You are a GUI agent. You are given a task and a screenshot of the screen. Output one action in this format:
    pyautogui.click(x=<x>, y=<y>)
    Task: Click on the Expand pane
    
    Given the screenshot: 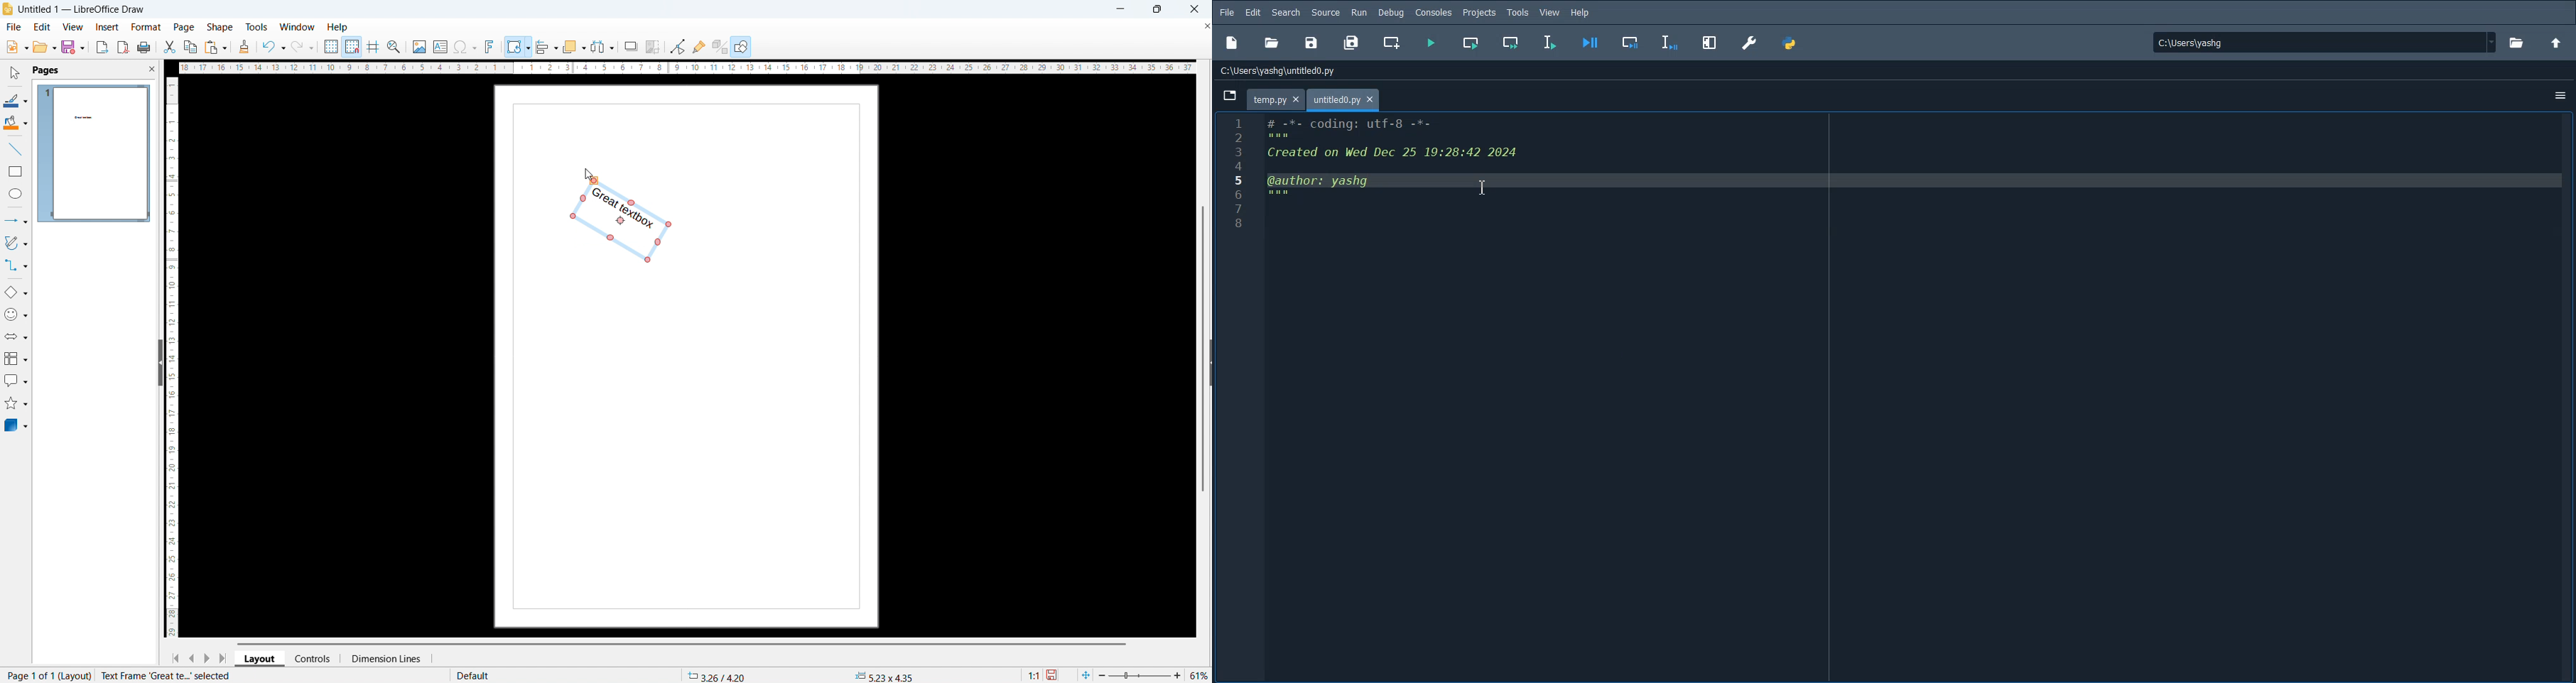 What is the action you would take?
    pyautogui.click(x=1205, y=366)
    